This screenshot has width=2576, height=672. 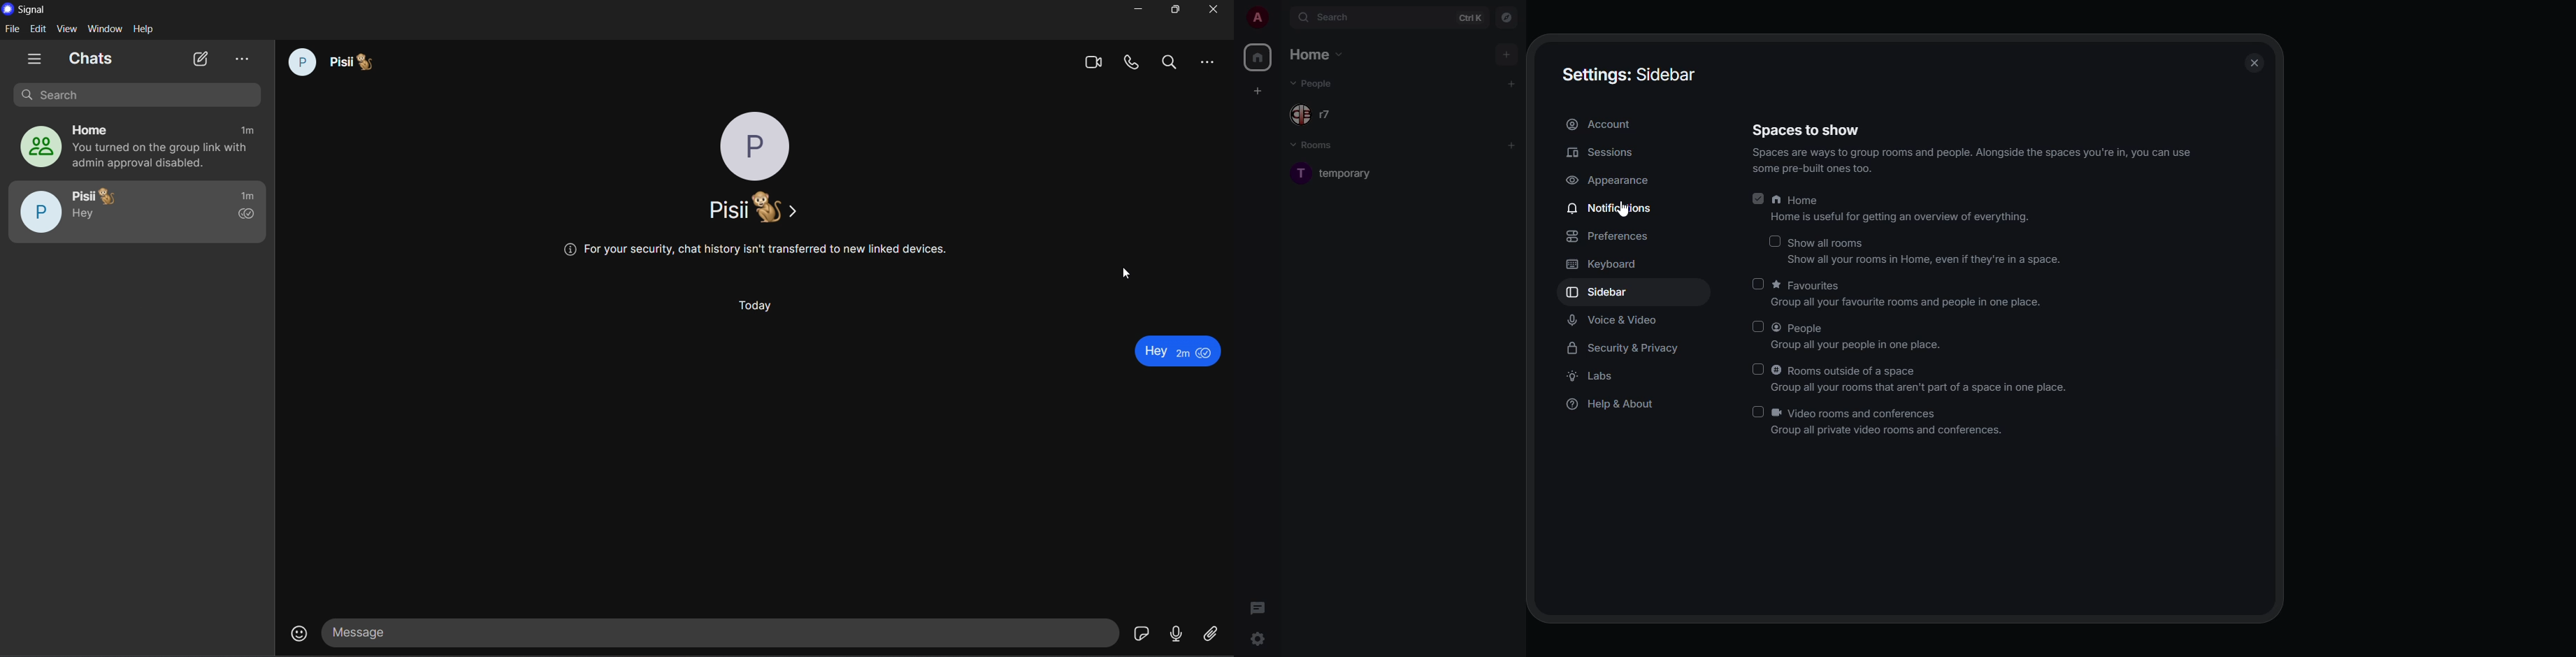 What do you see at coordinates (89, 57) in the screenshot?
I see `chats` at bounding box center [89, 57].